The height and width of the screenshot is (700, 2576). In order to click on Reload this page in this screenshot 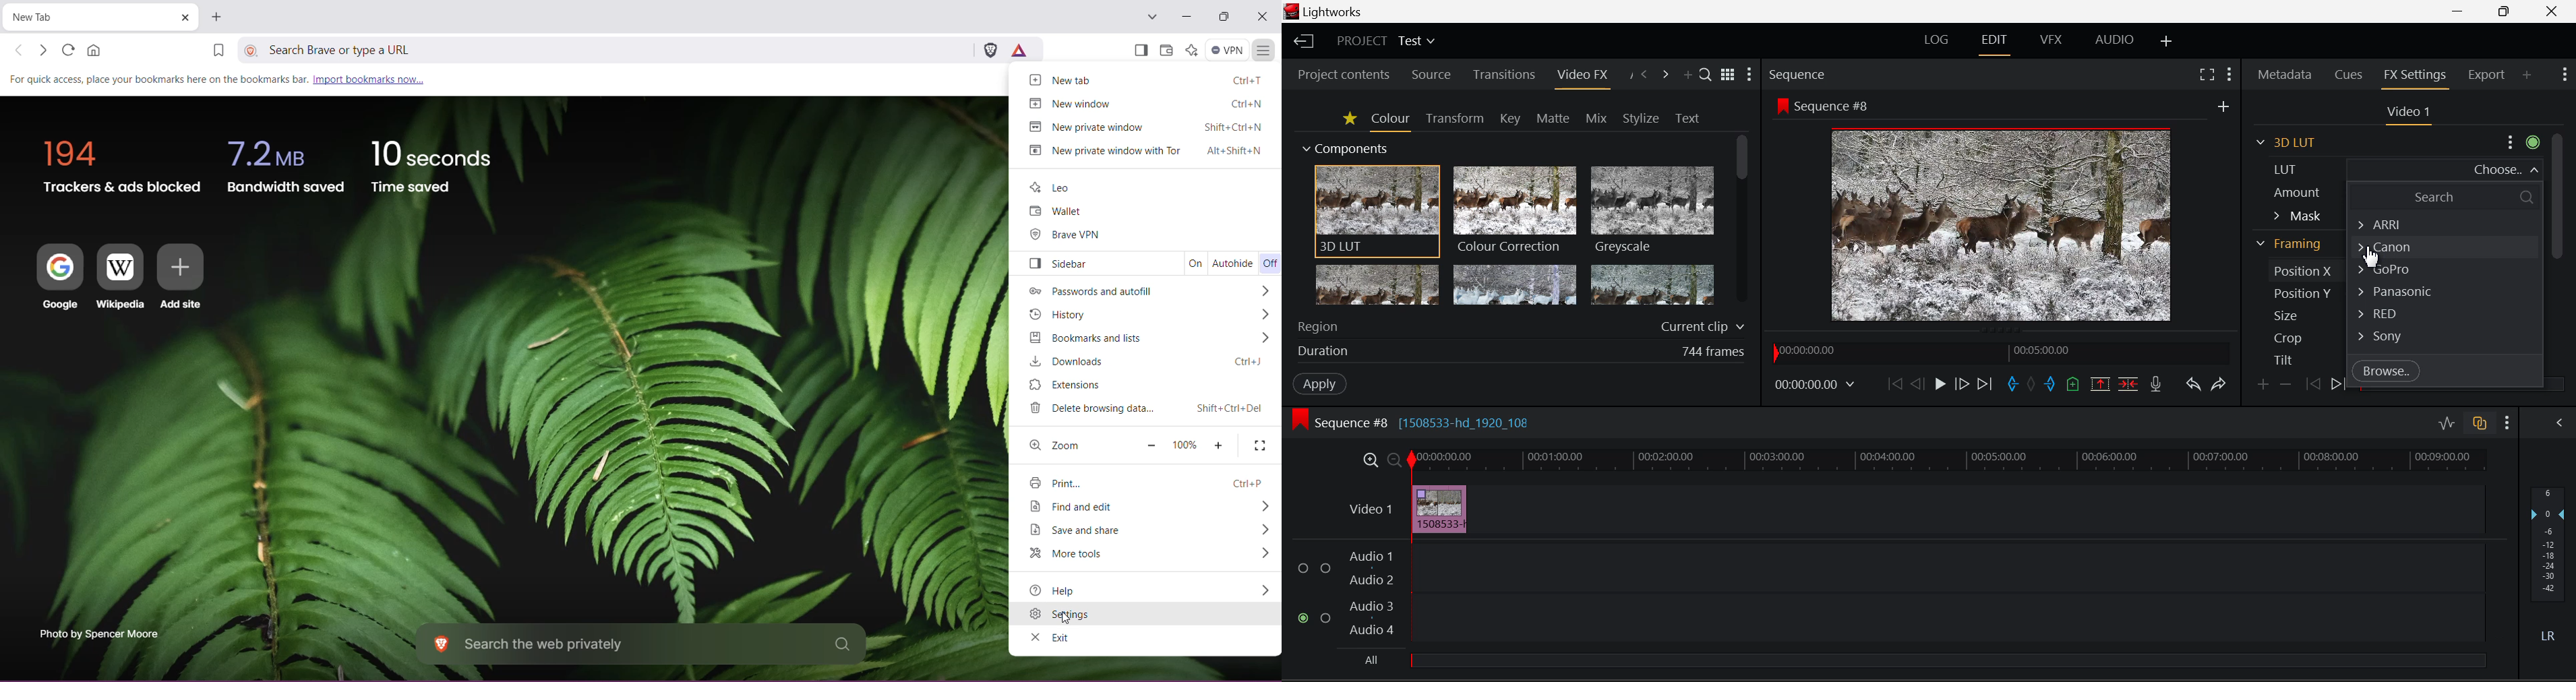, I will do `click(66, 49)`.